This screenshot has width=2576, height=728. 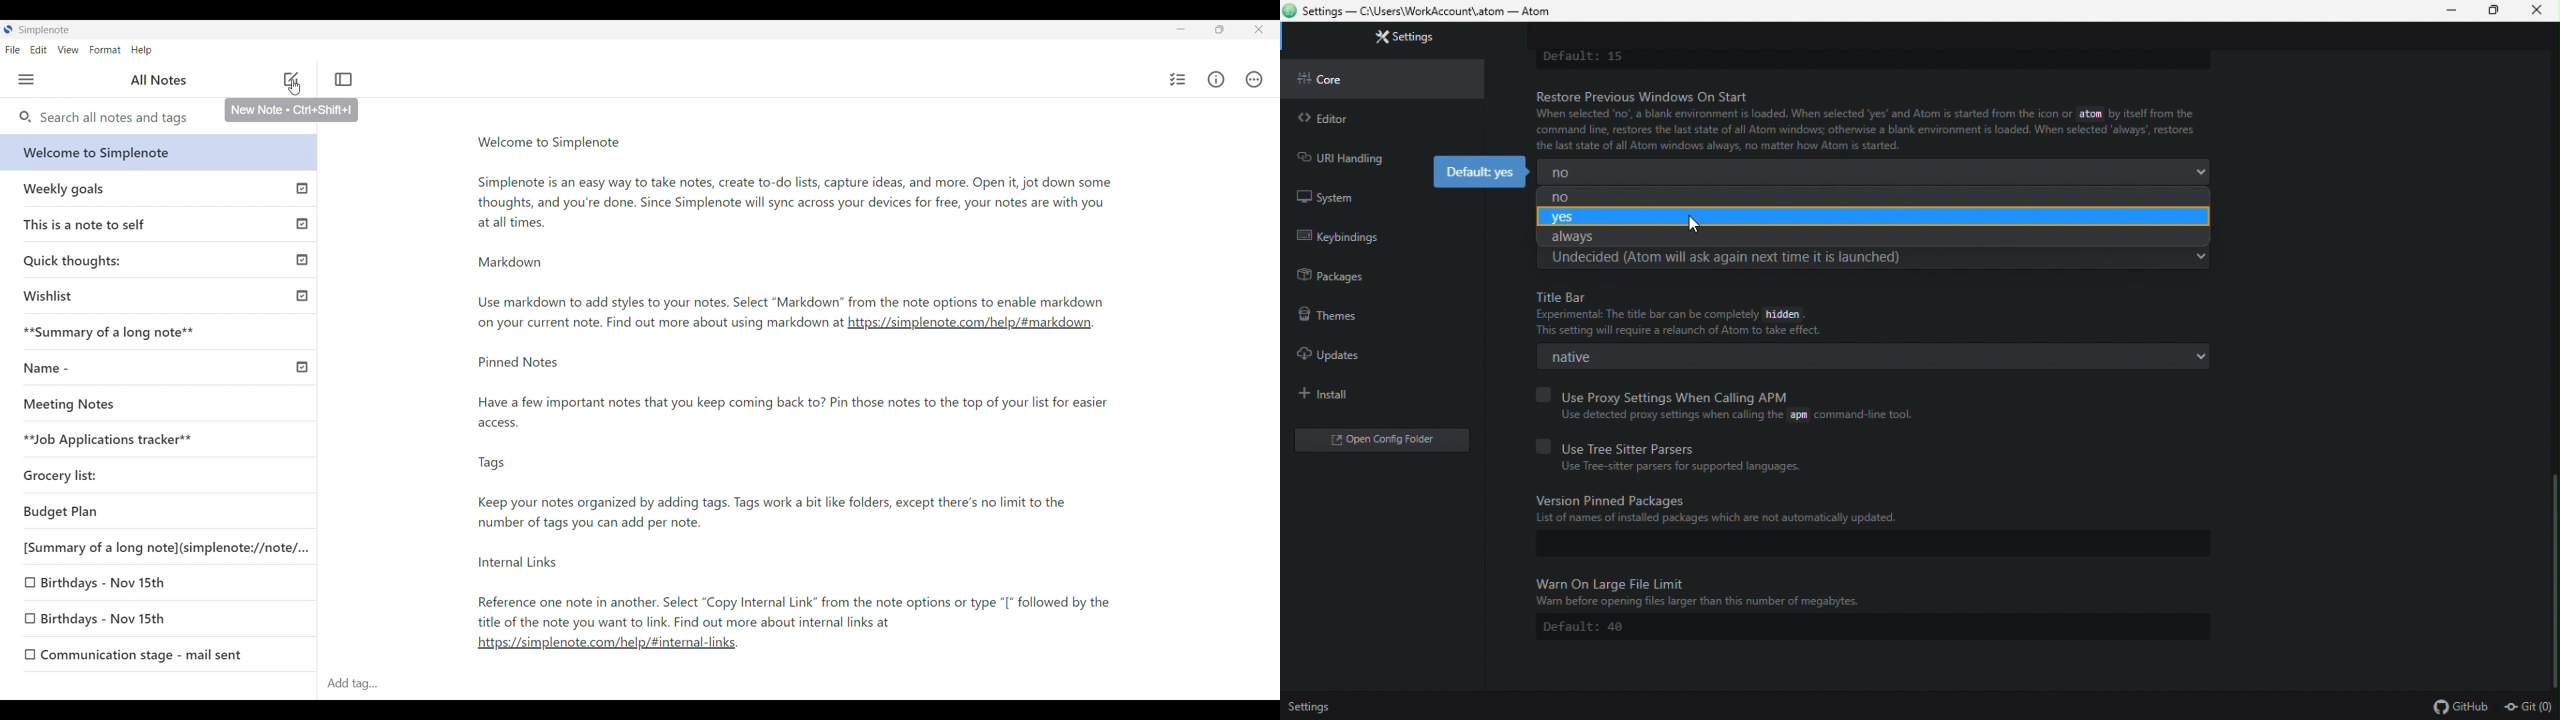 What do you see at coordinates (1862, 238) in the screenshot?
I see `always` at bounding box center [1862, 238].